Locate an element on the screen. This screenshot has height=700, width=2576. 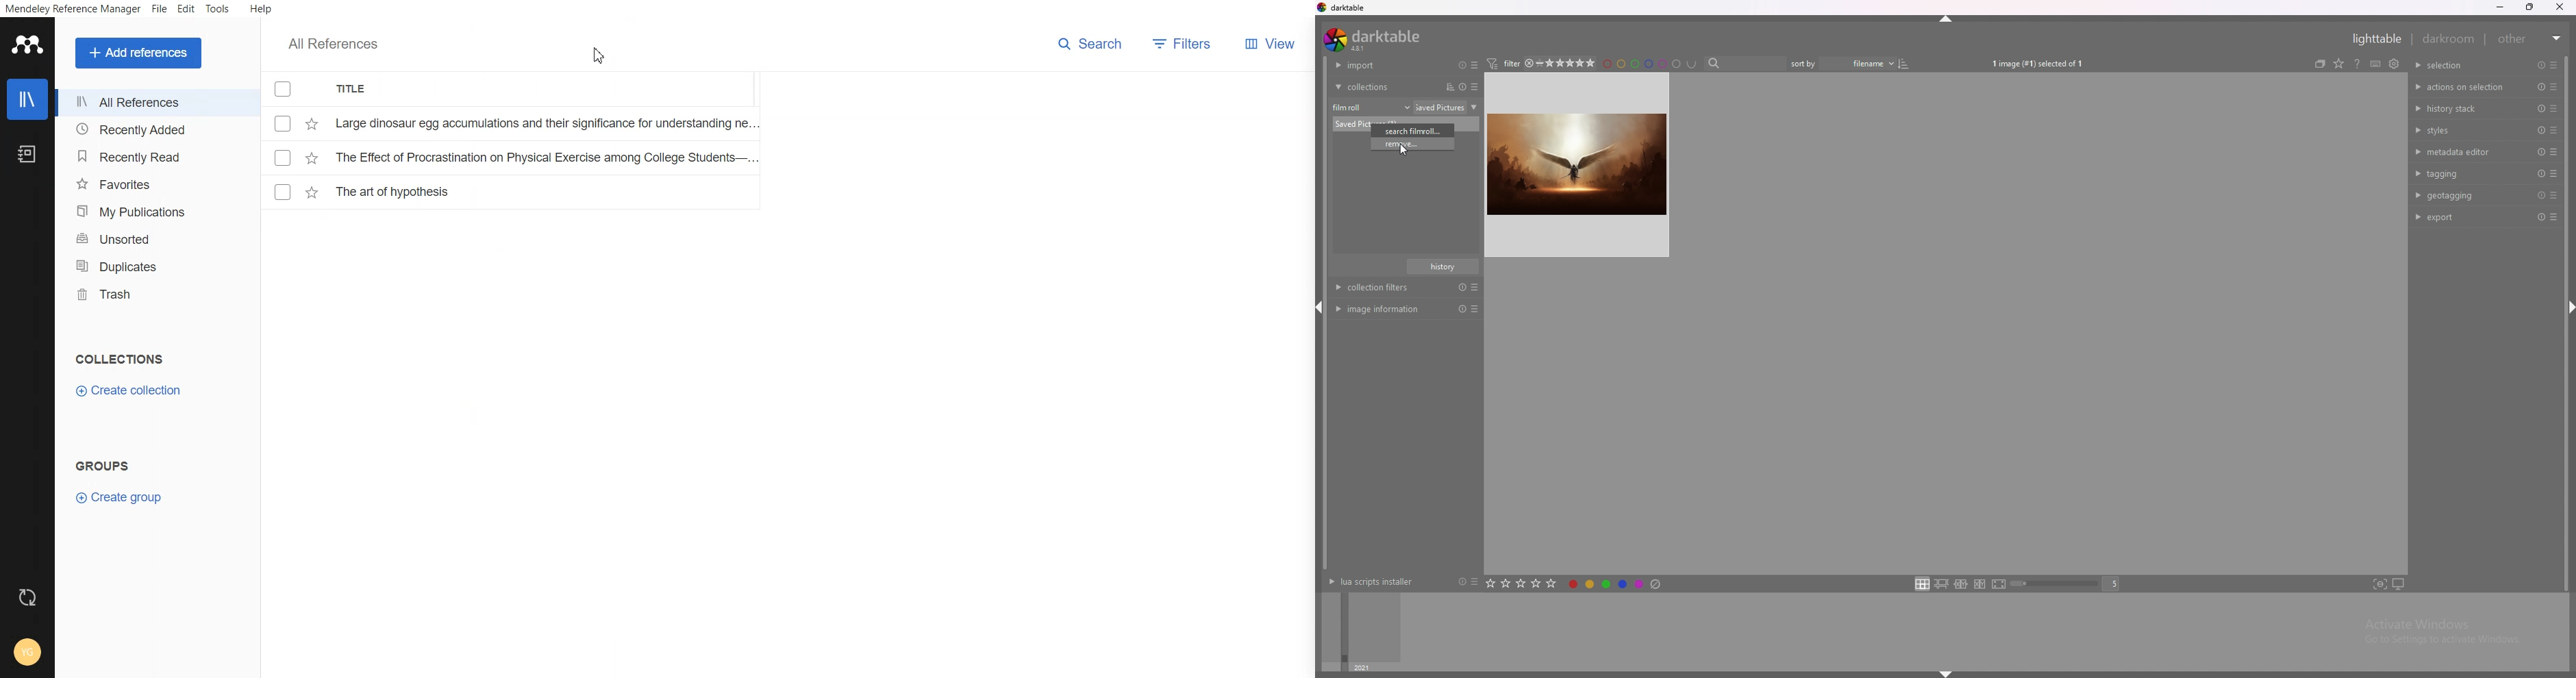
export is located at coordinates (2464, 217).